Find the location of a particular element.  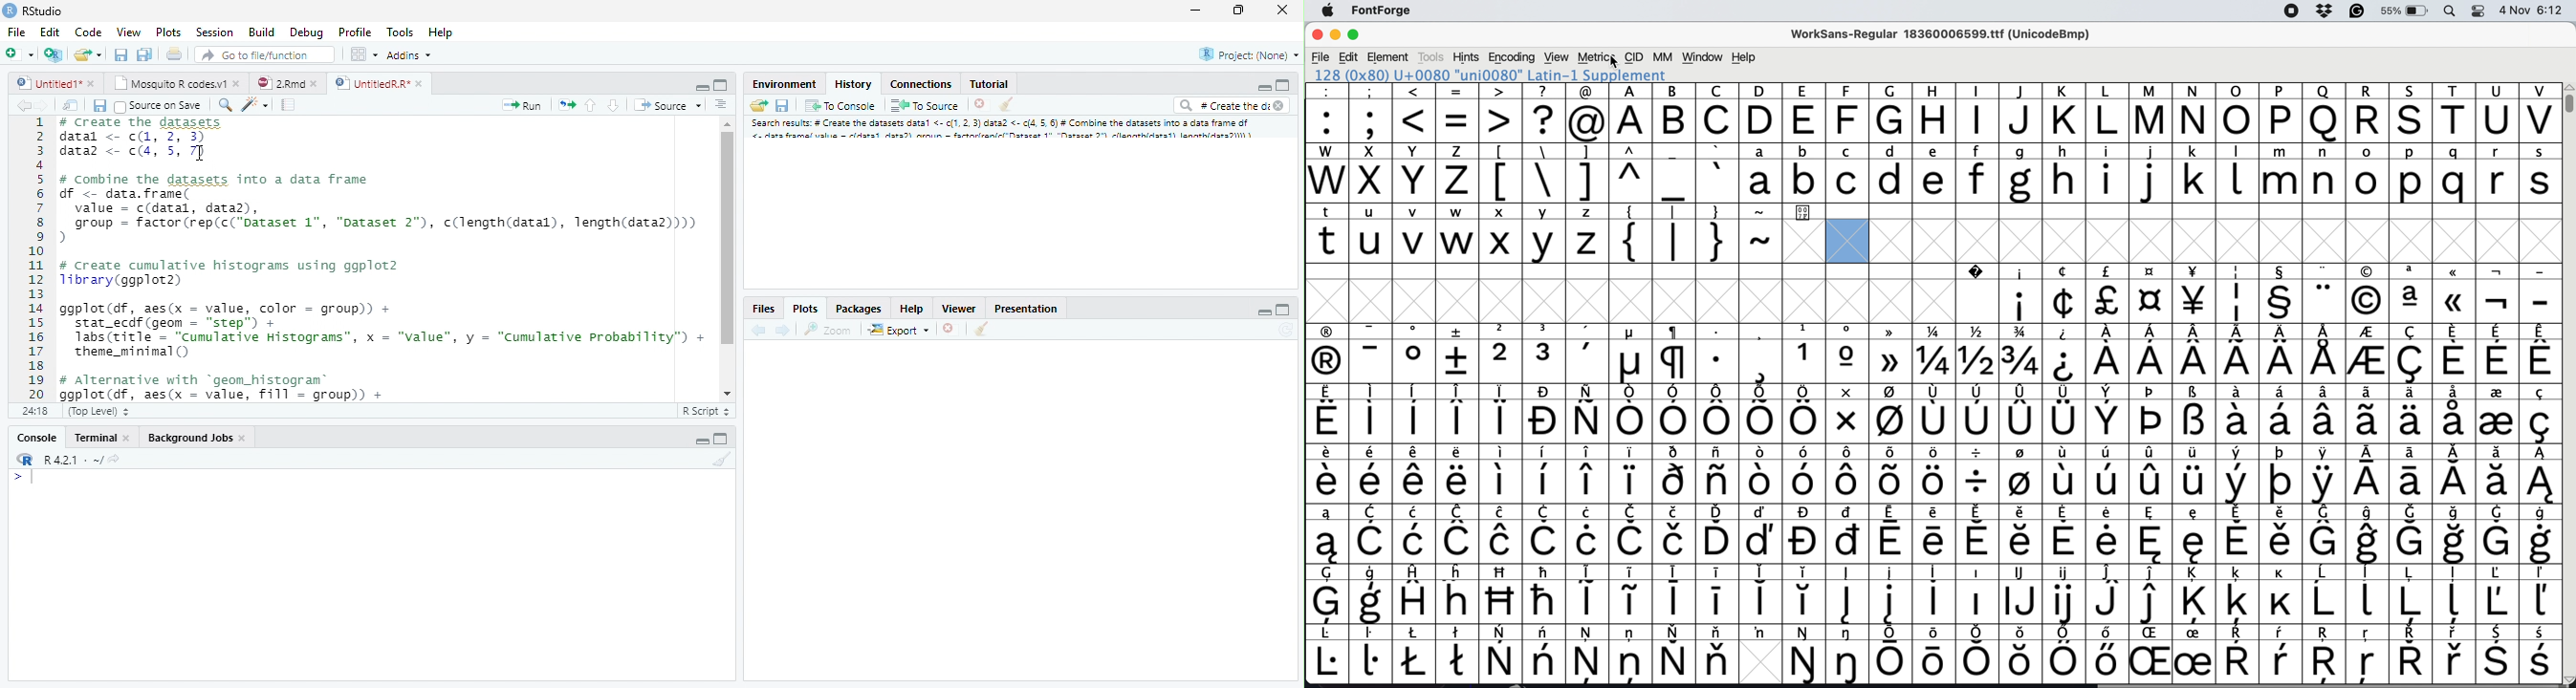

Untitled is located at coordinates (58, 81).